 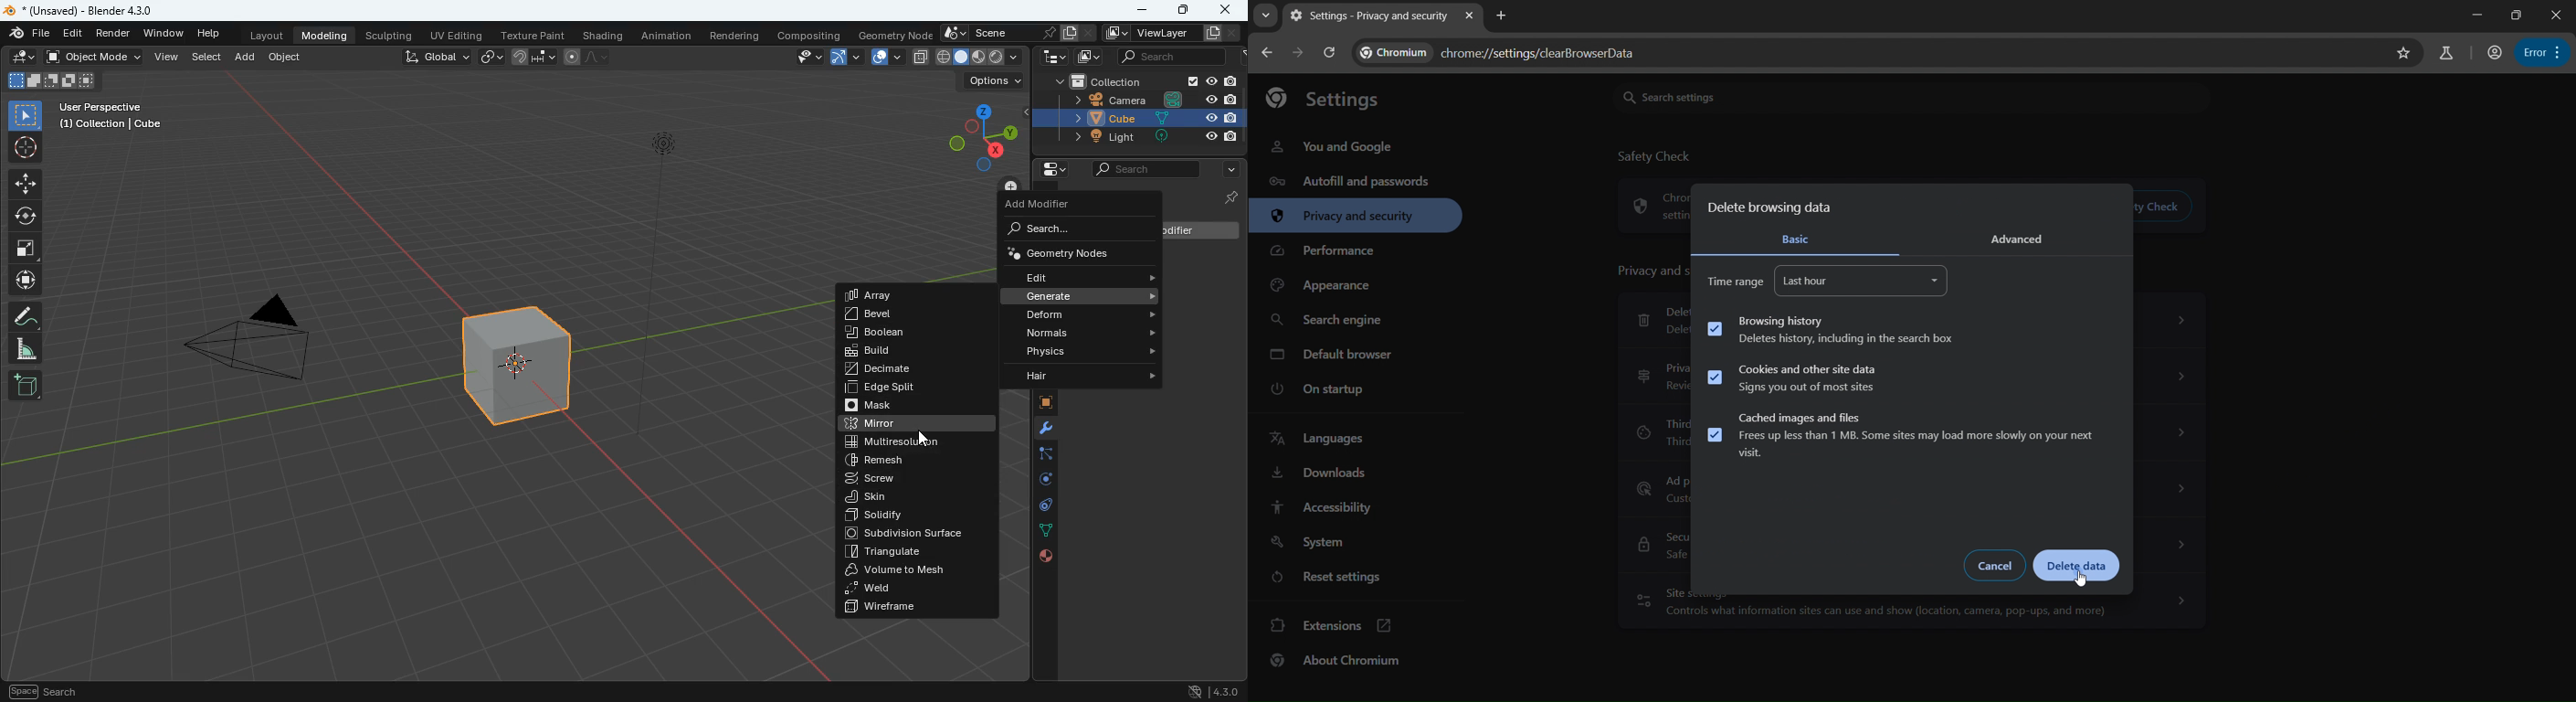 I want to click on mask, so click(x=914, y=406).